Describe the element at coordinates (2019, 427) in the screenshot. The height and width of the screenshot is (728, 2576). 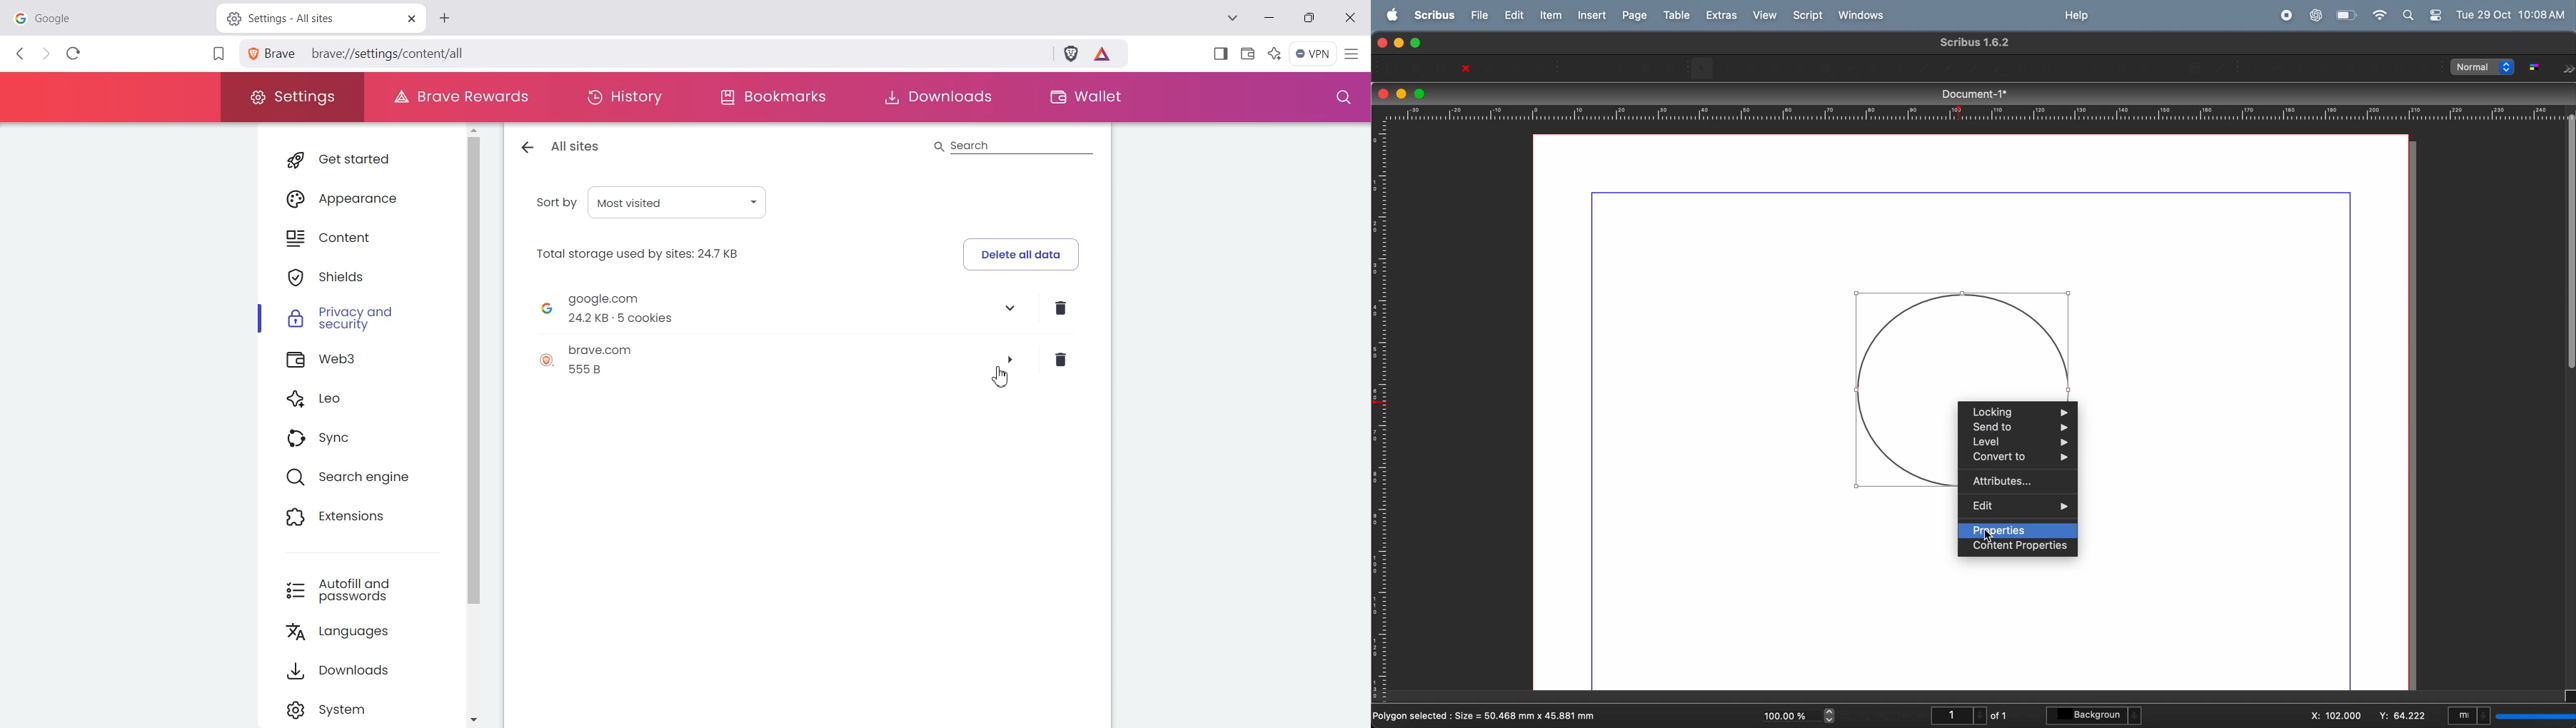
I see `send to` at that location.